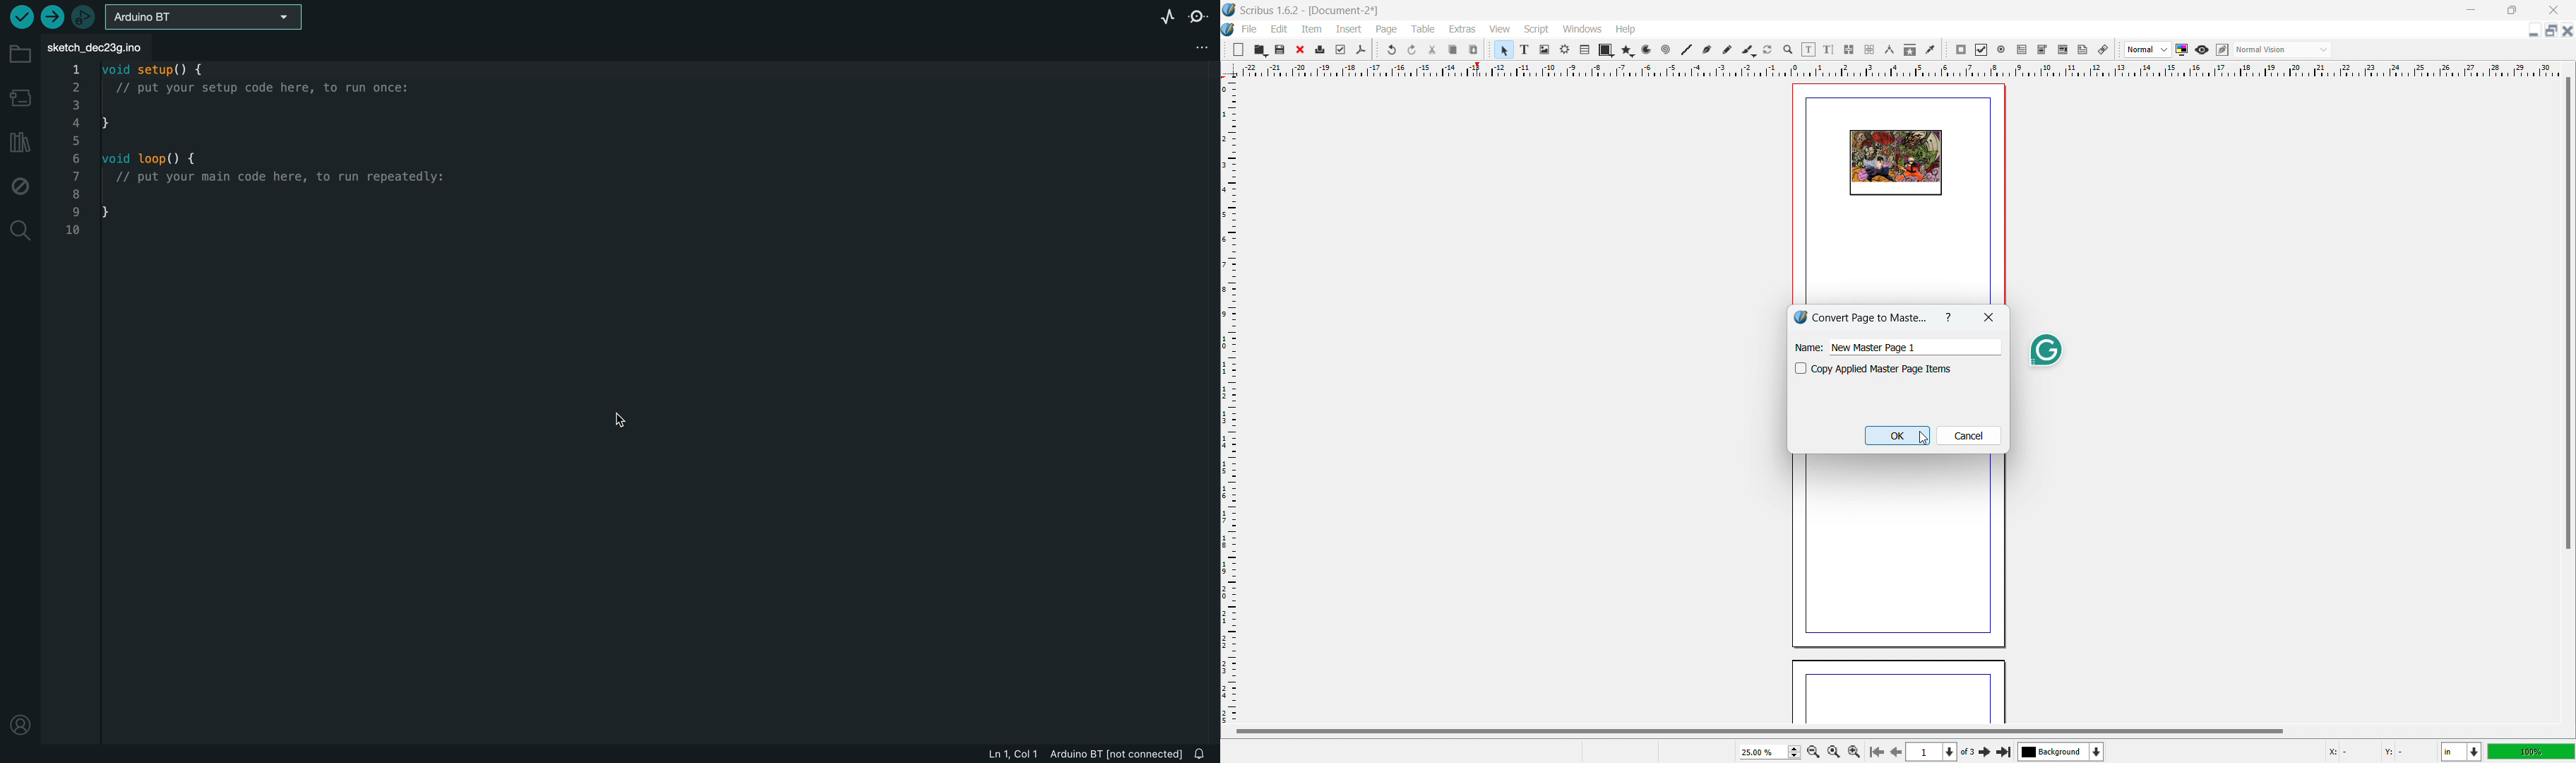  I want to click on help, so click(1626, 30).